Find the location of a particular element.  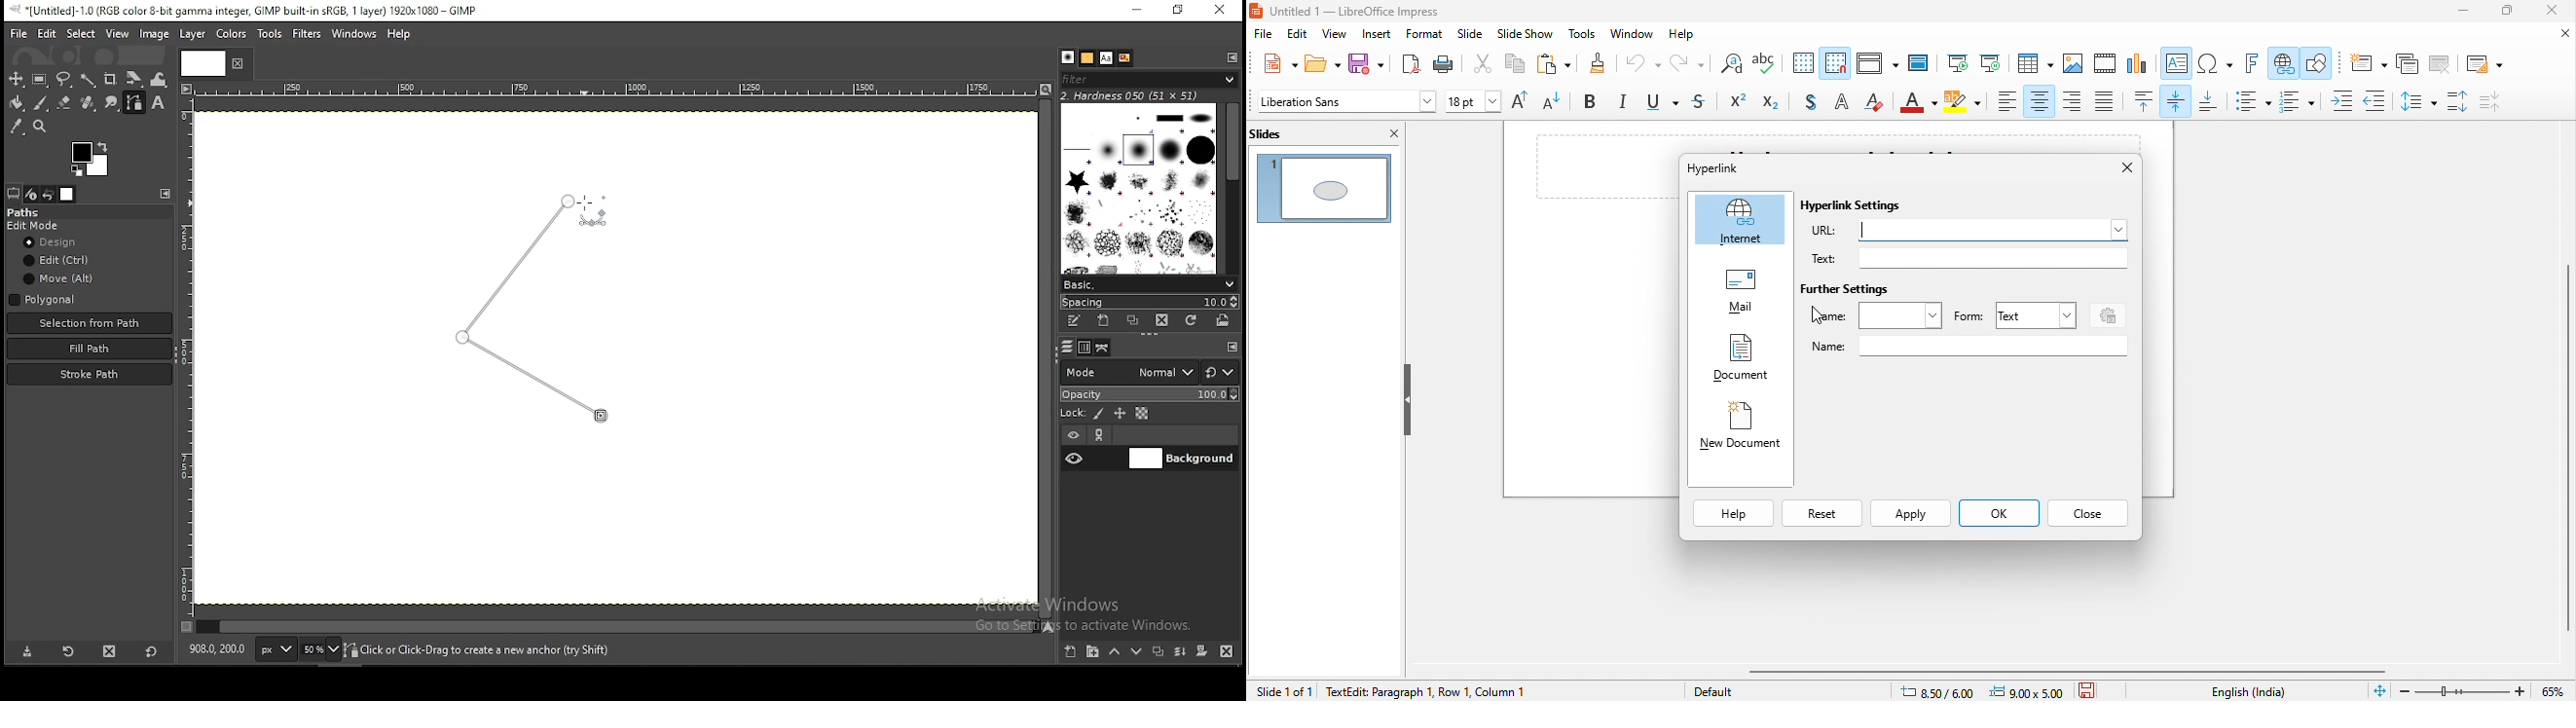

paste is located at coordinates (1551, 65).